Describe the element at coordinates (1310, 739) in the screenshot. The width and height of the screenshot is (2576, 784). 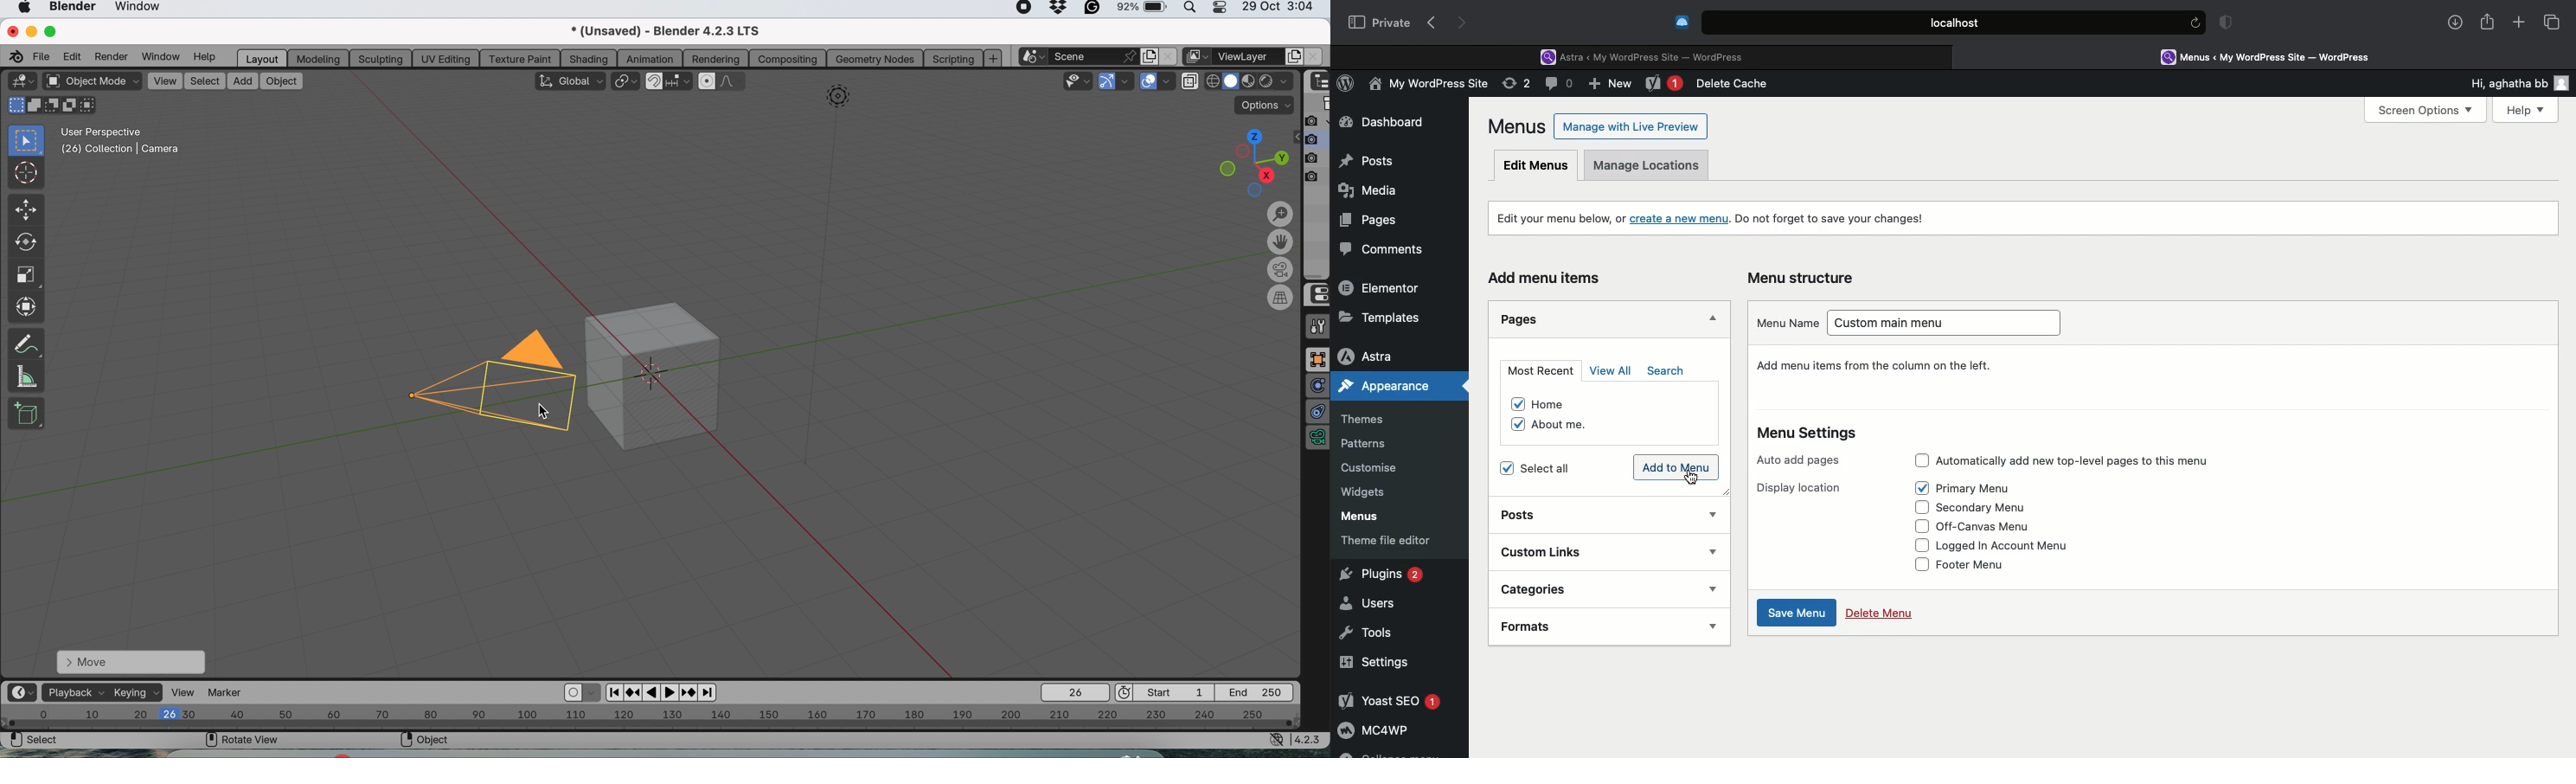
I see `4.2.3 version` at that location.